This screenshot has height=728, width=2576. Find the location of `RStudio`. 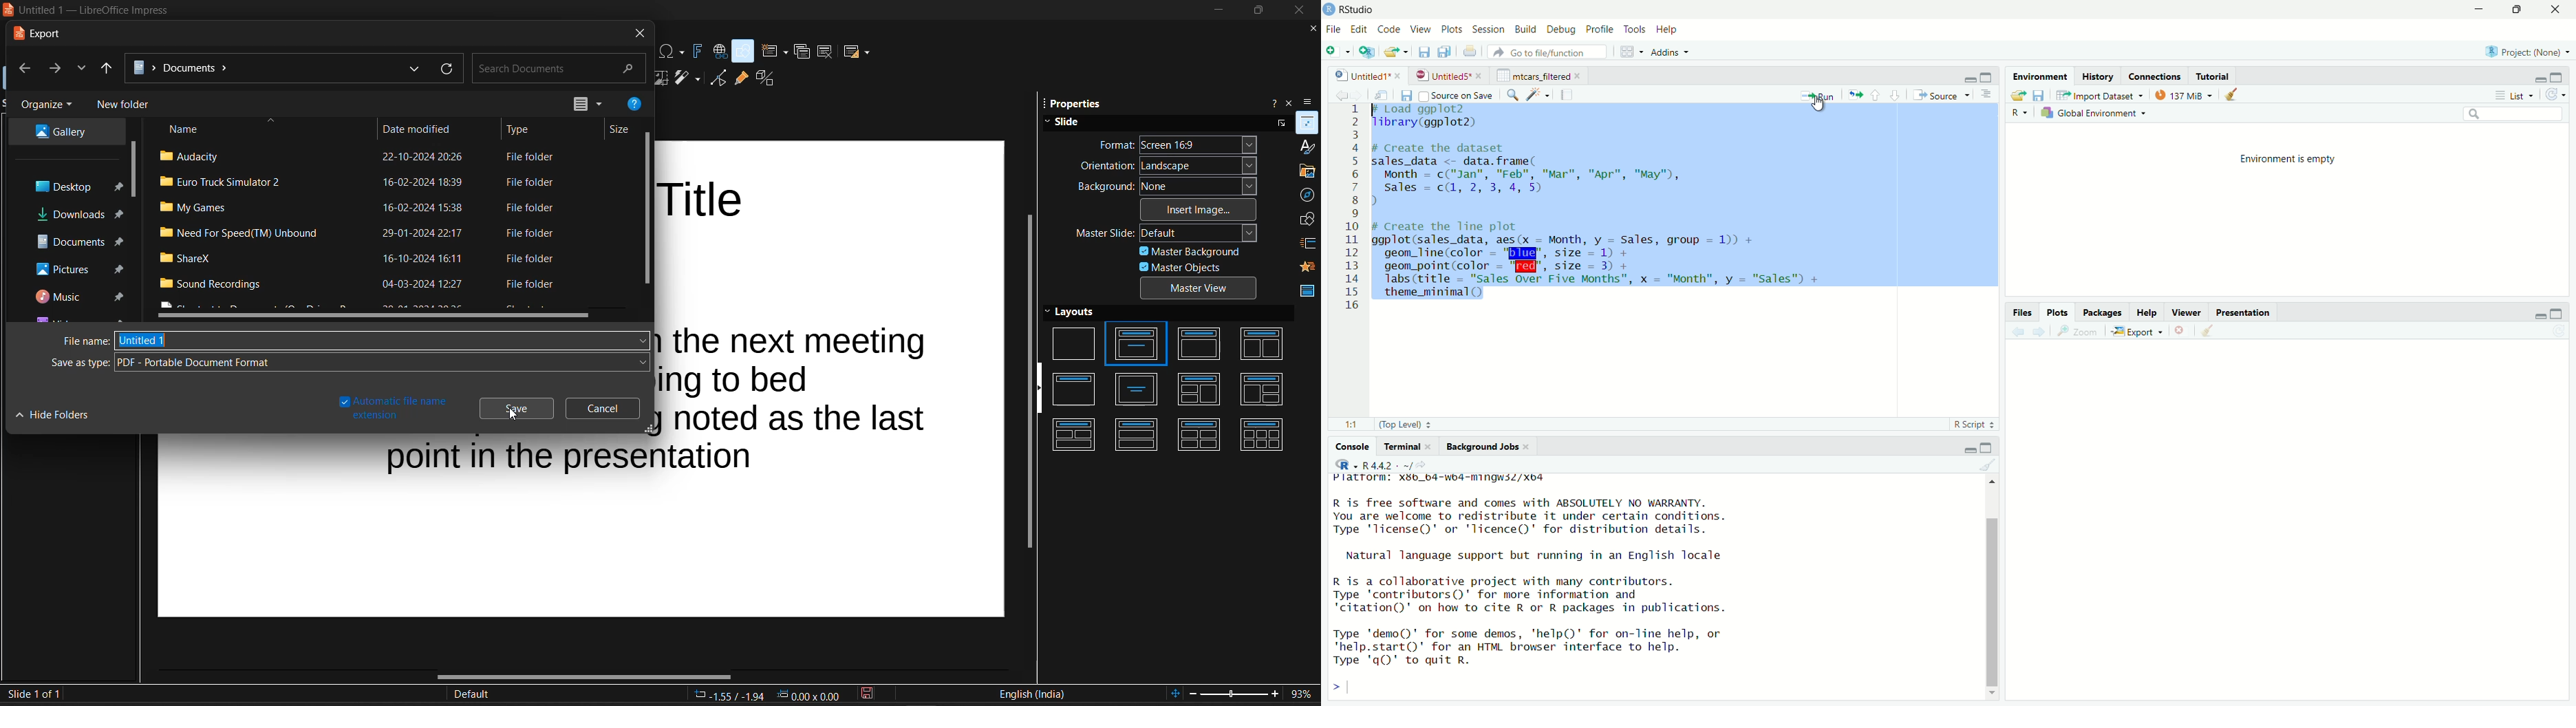

RStudio is located at coordinates (1359, 10).